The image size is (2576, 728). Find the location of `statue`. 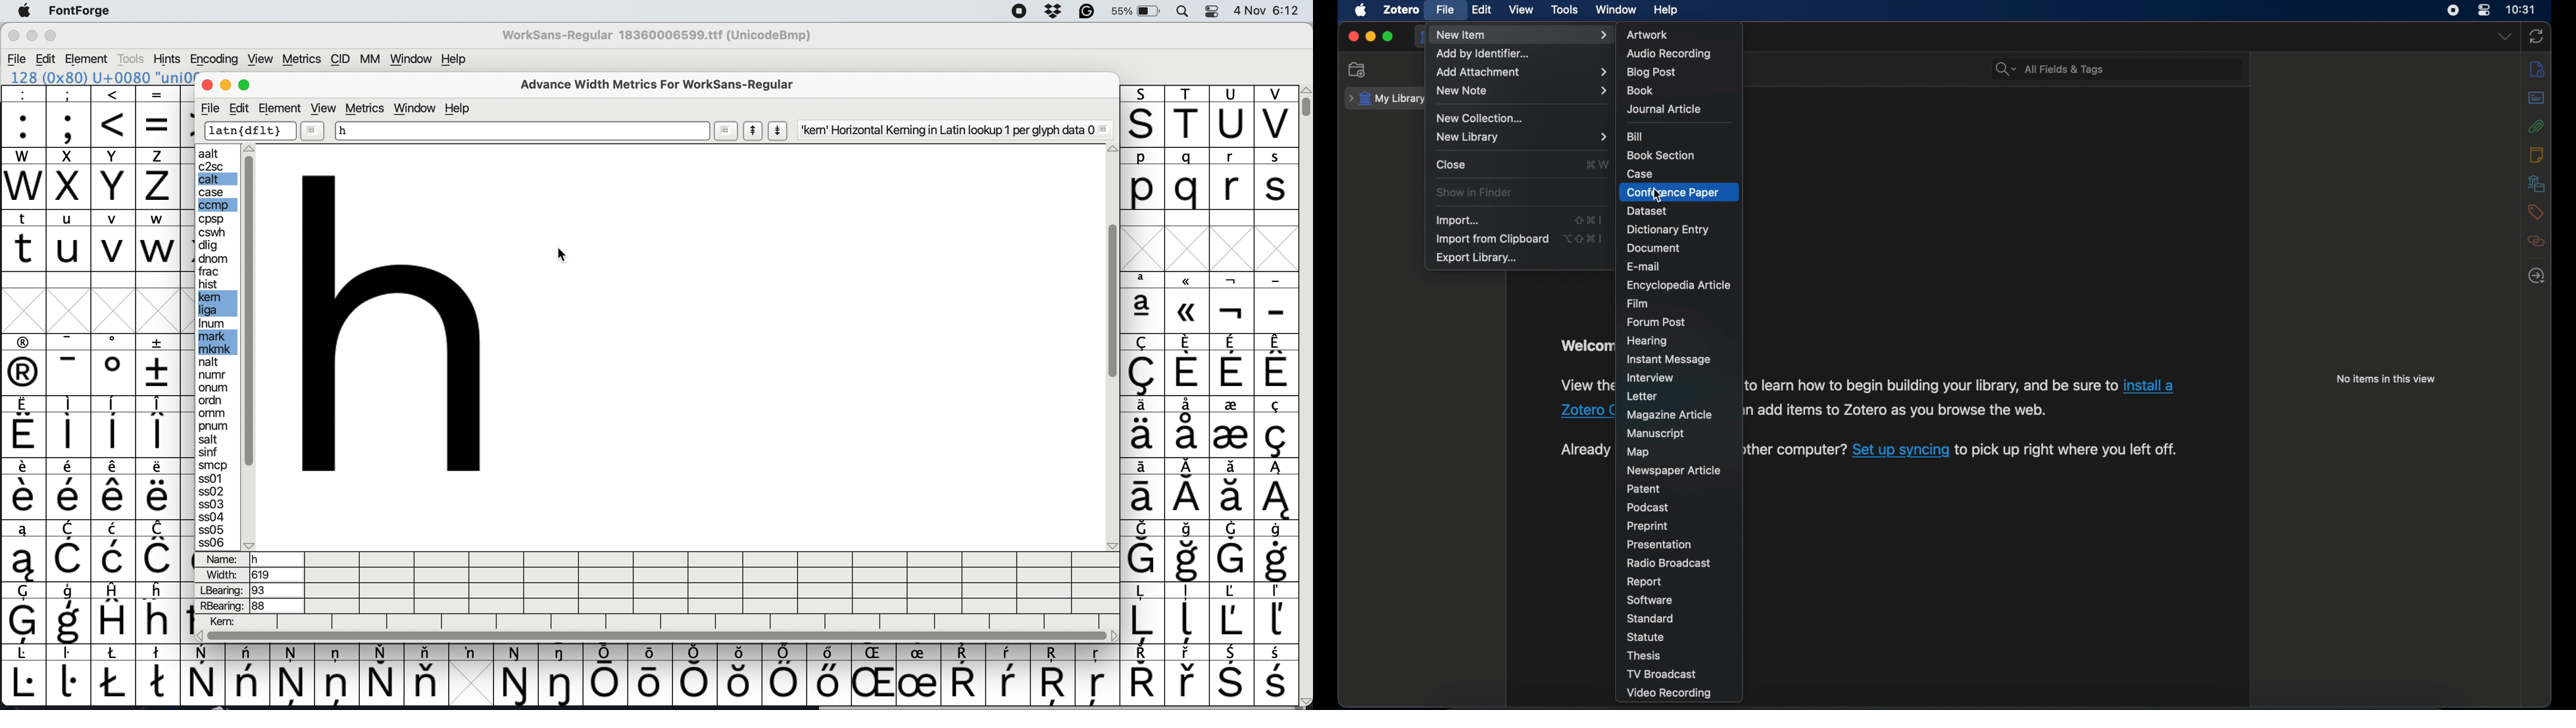

statue is located at coordinates (1645, 637).